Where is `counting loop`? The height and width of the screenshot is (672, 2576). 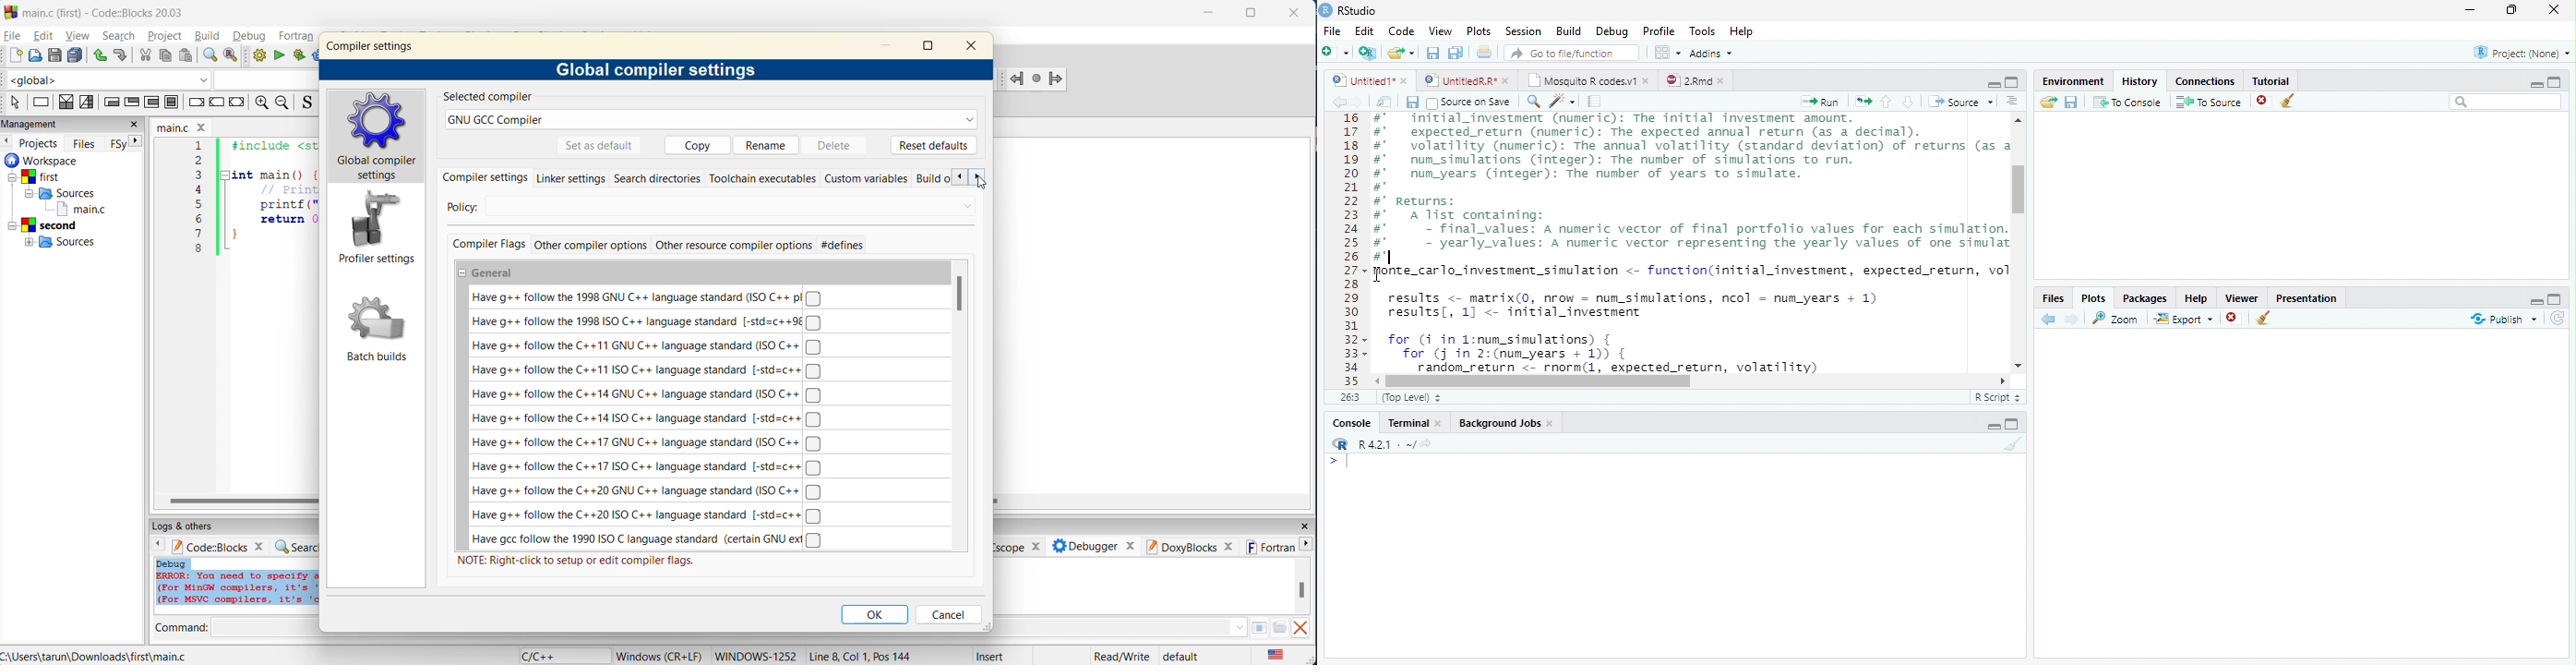 counting loop is located at coordinates (154, 103).